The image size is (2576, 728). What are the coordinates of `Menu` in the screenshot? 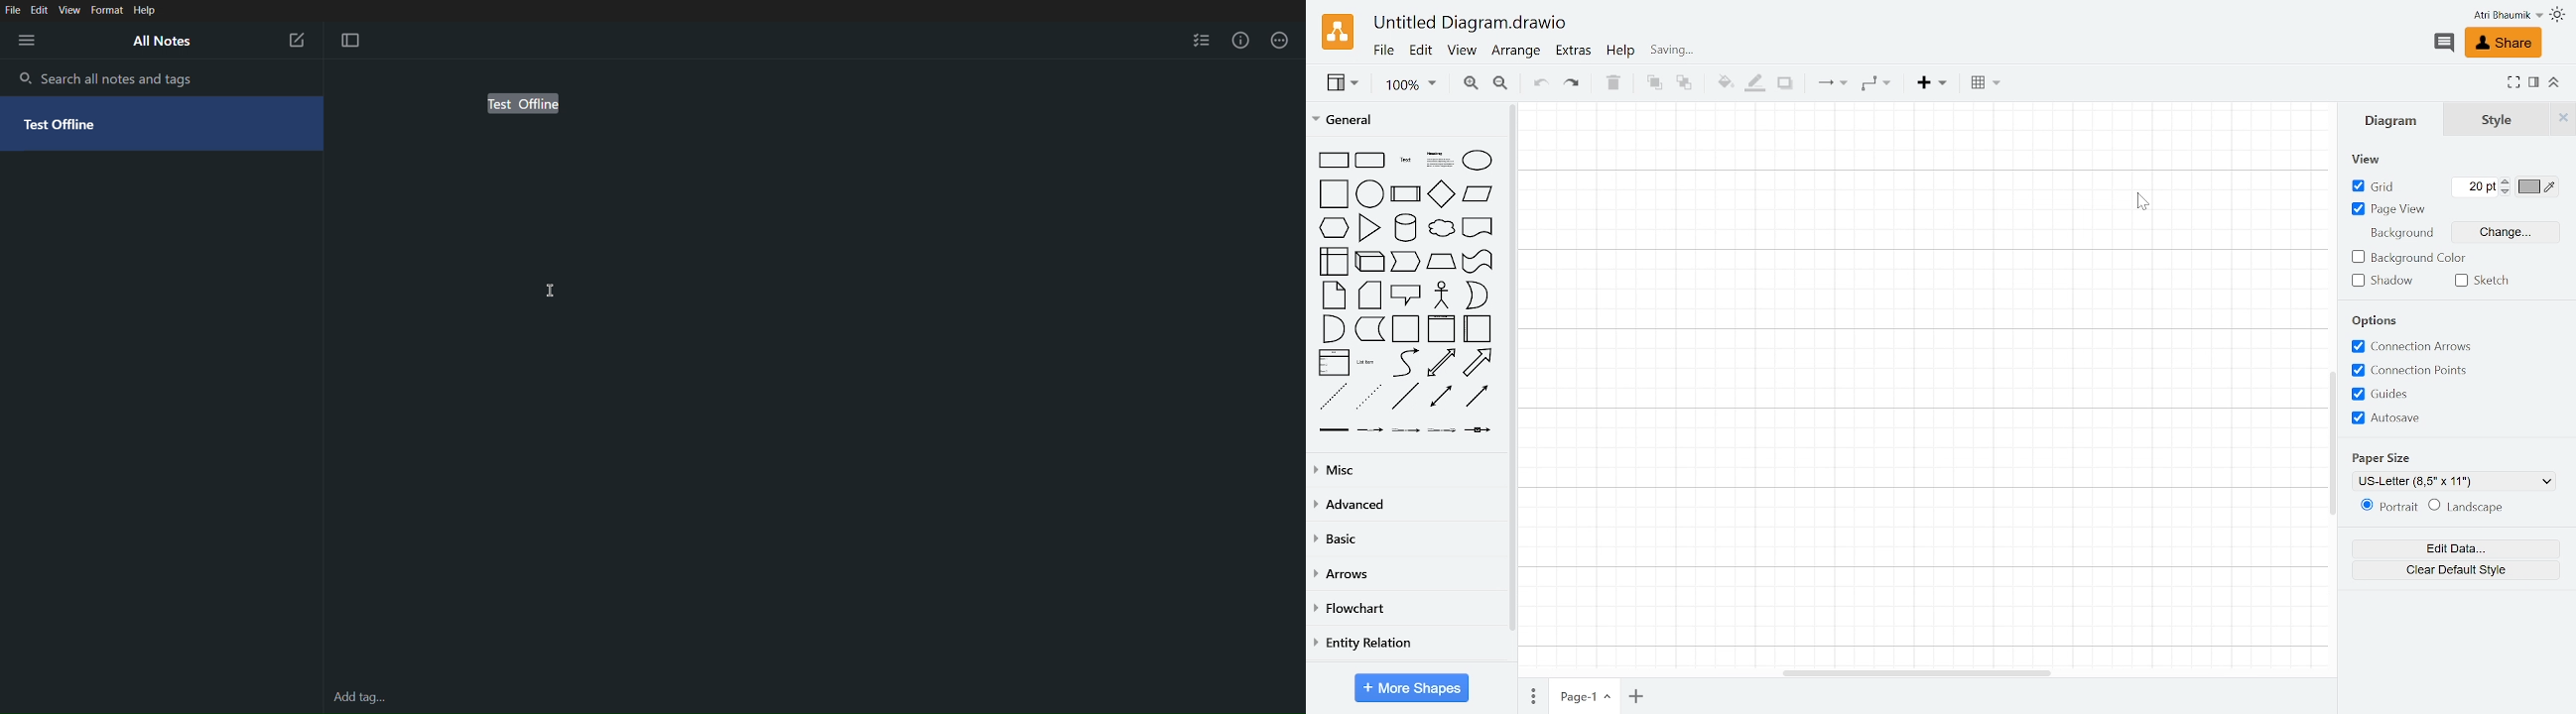 It's located at (24, 39).